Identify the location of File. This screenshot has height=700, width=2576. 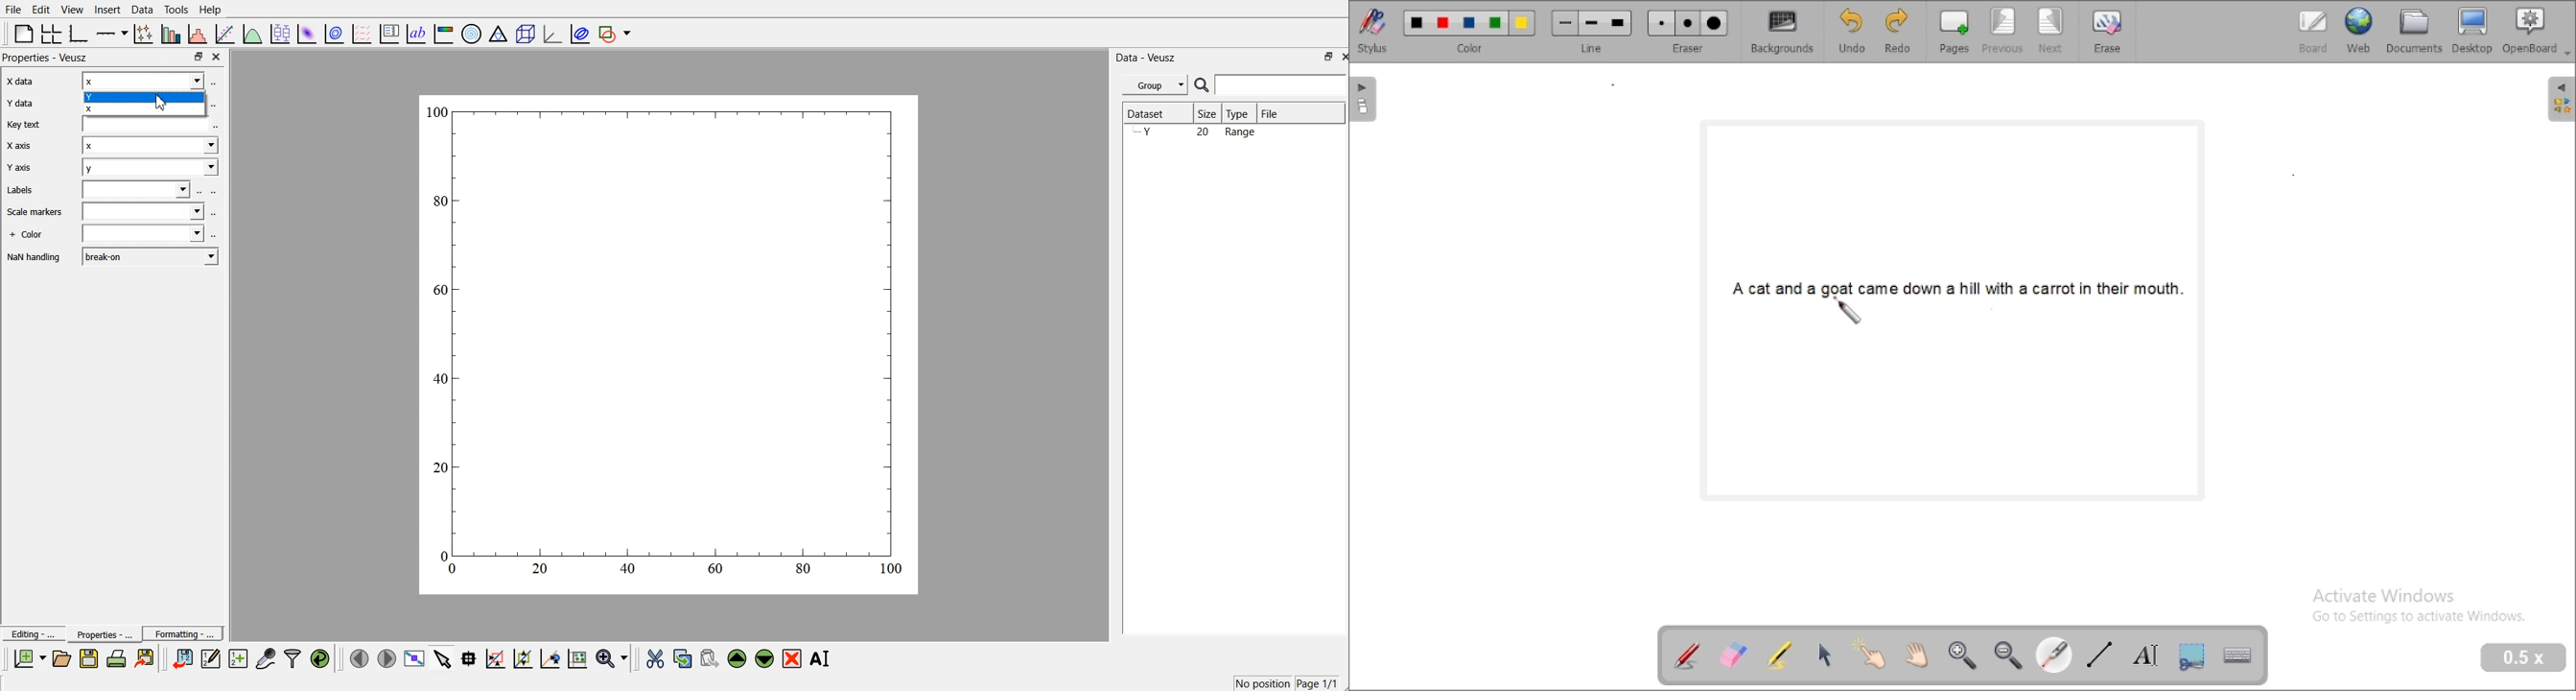
(1301, 113).